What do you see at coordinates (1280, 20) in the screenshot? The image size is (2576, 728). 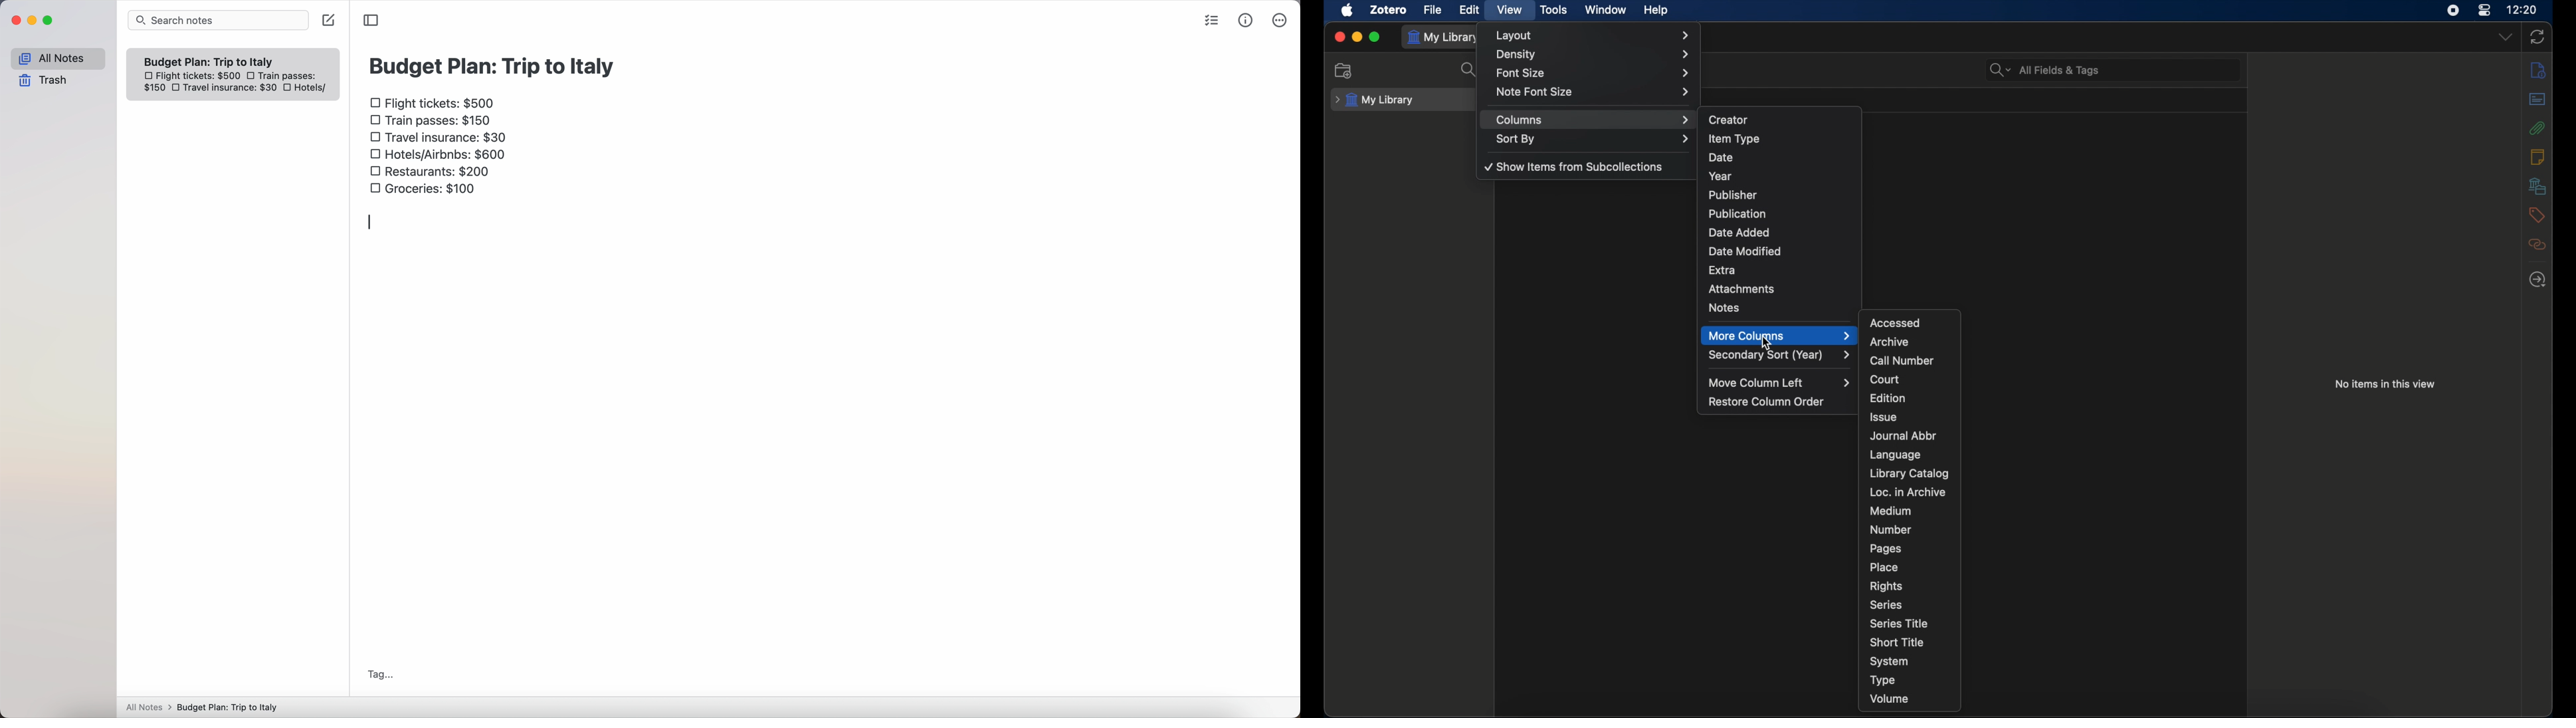 I see `more options` at bounding box center [1280, 20].